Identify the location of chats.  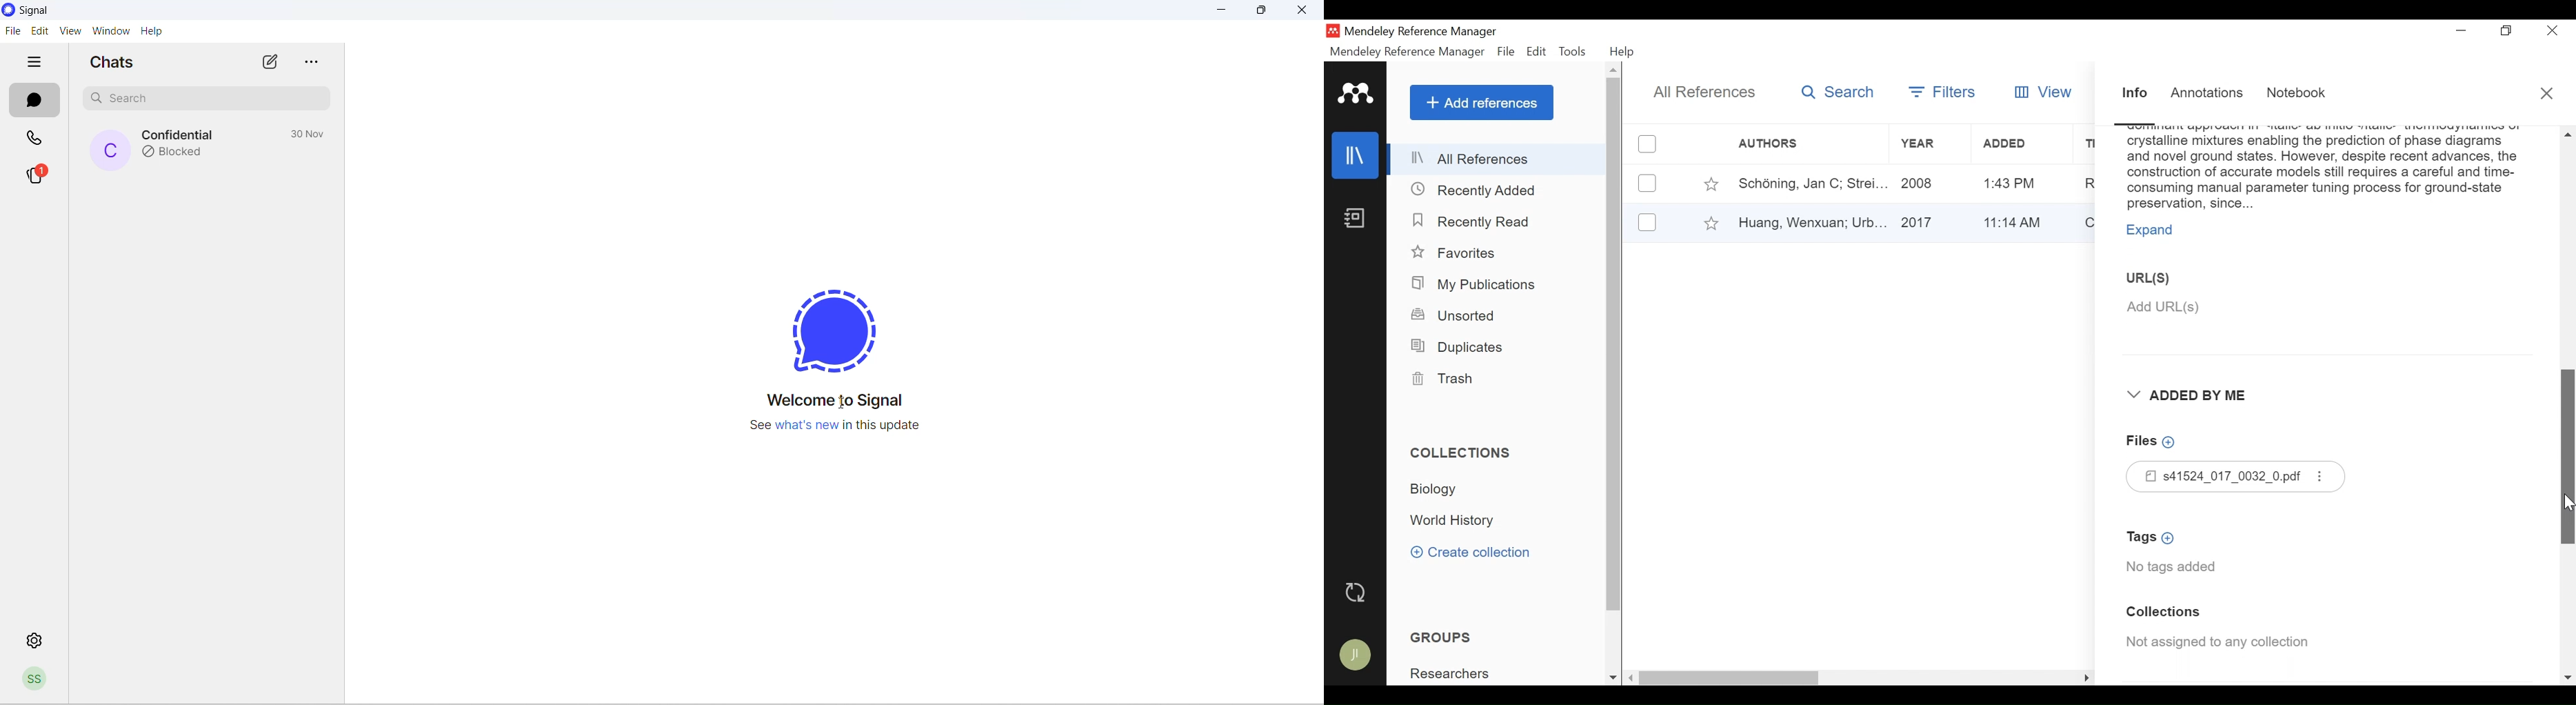
(35, 100).